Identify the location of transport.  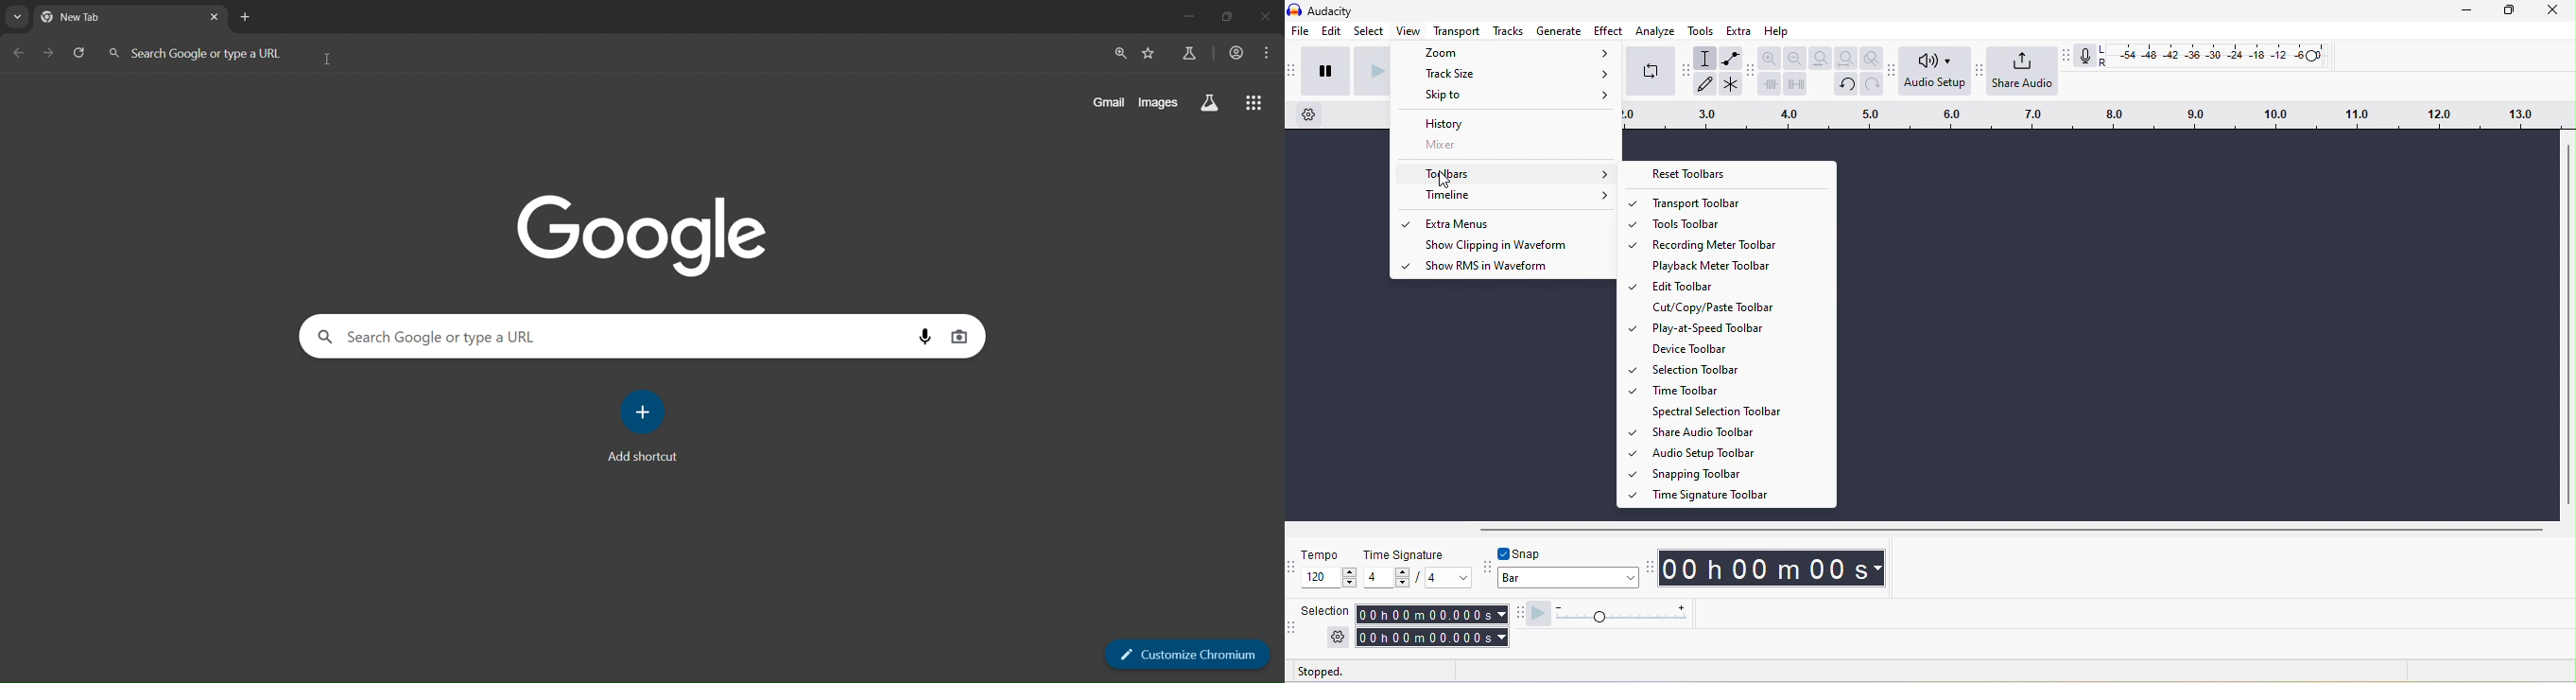
(1457, 30).